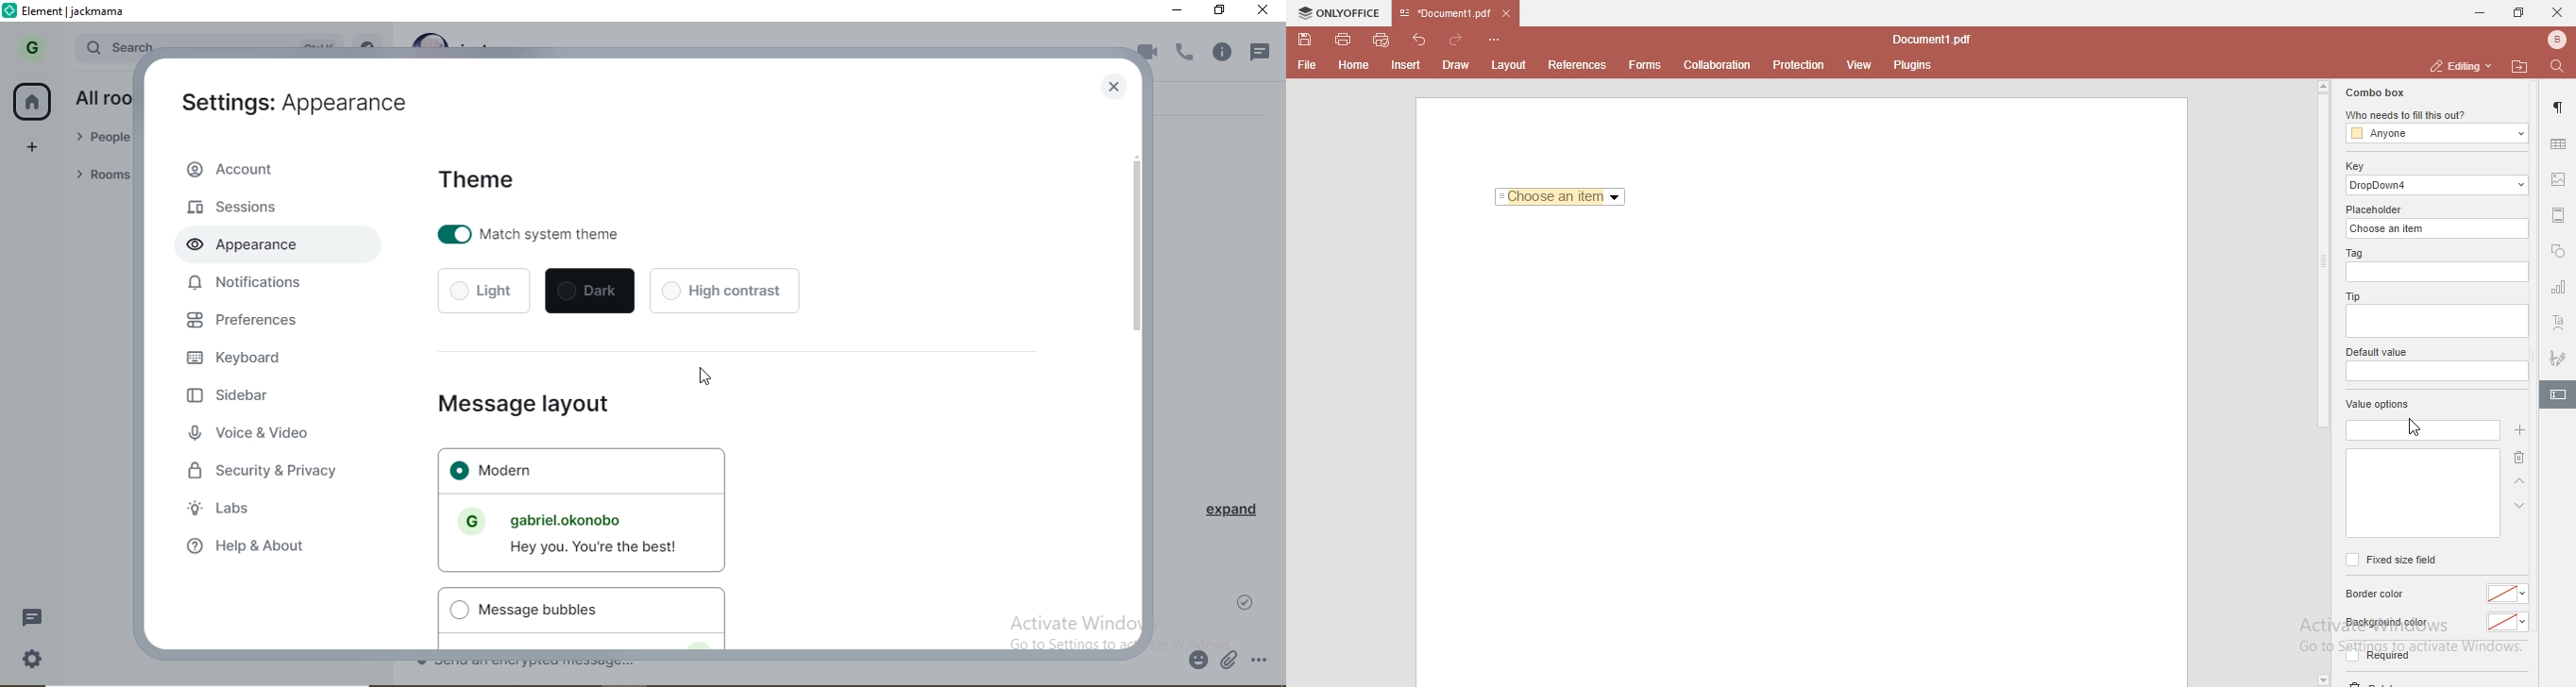 The height and width of the screenshot is (700, 2576). What do you see at coordinates (2438, 185) in the screenshot?
I see `dropdown 4` at bounding box center [2438, 185].